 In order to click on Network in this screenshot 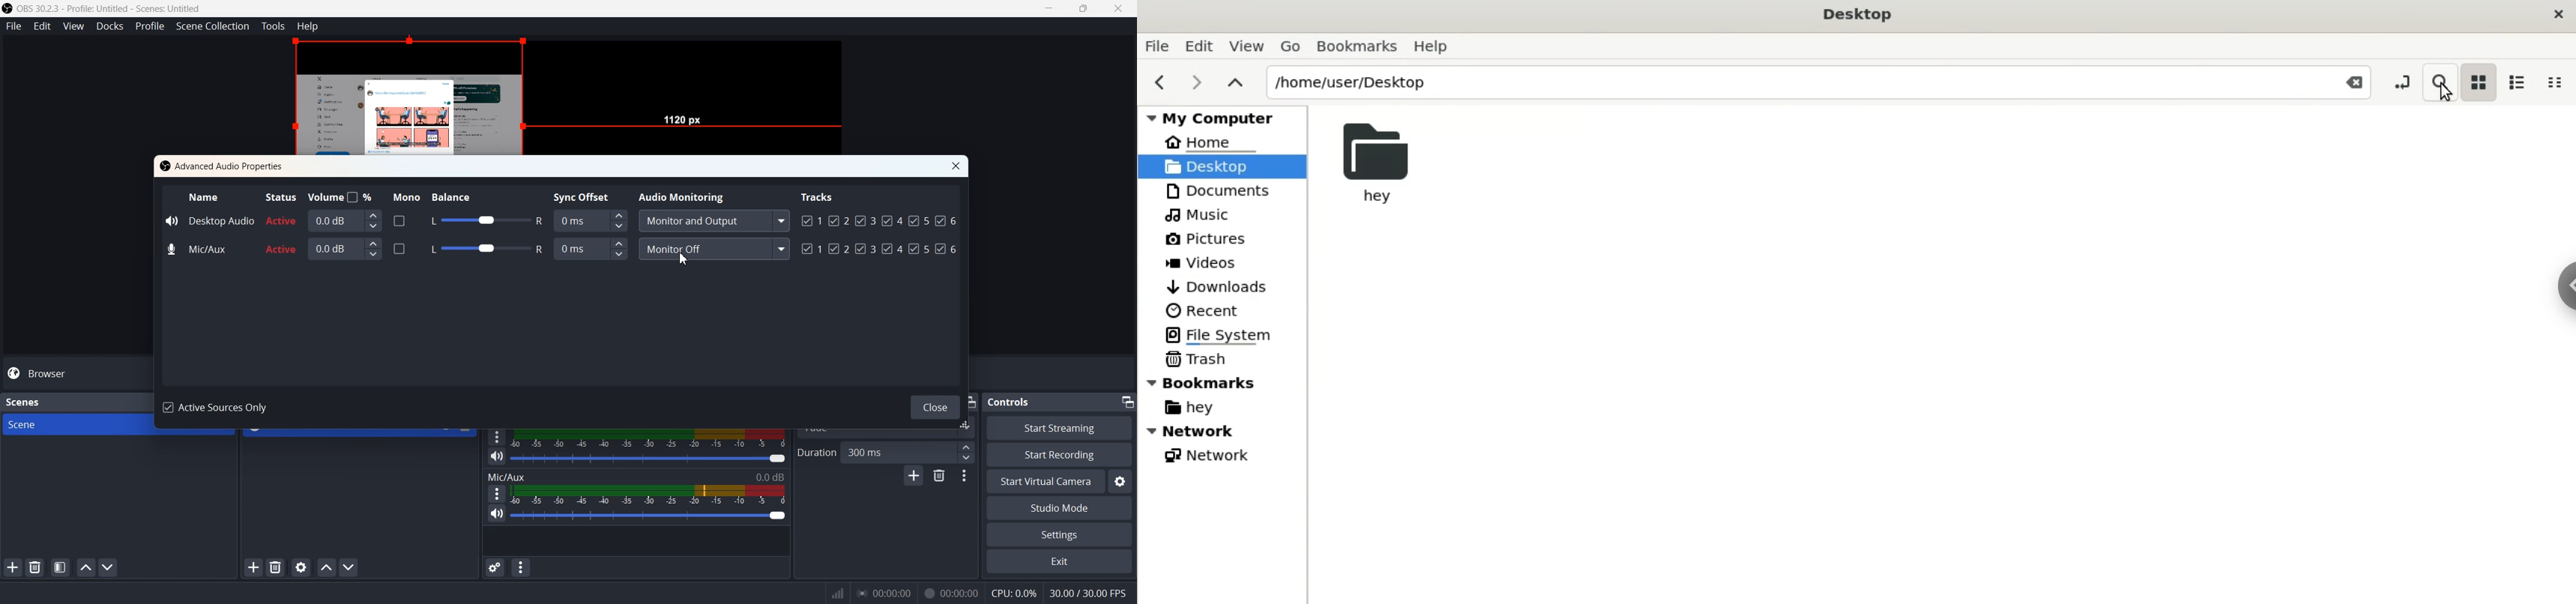, I will do `click(1222, 431)`.